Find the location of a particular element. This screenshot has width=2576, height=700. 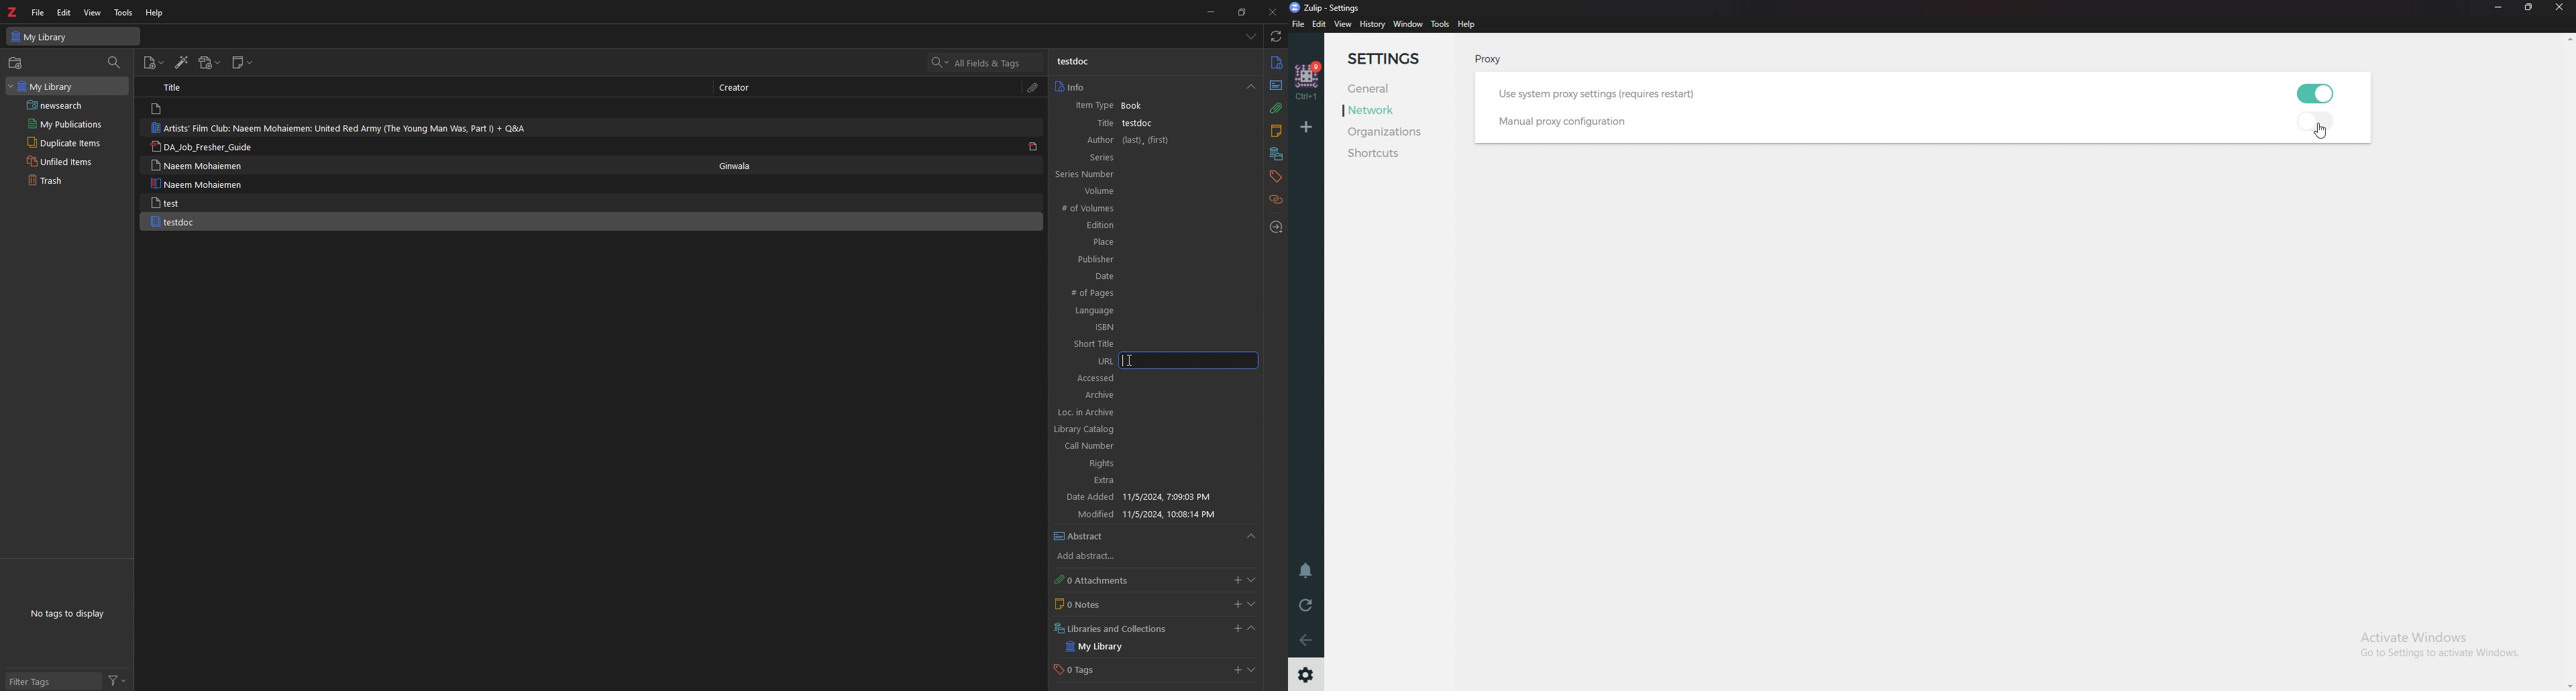

Short Title is located at coordinates (1140, 343).